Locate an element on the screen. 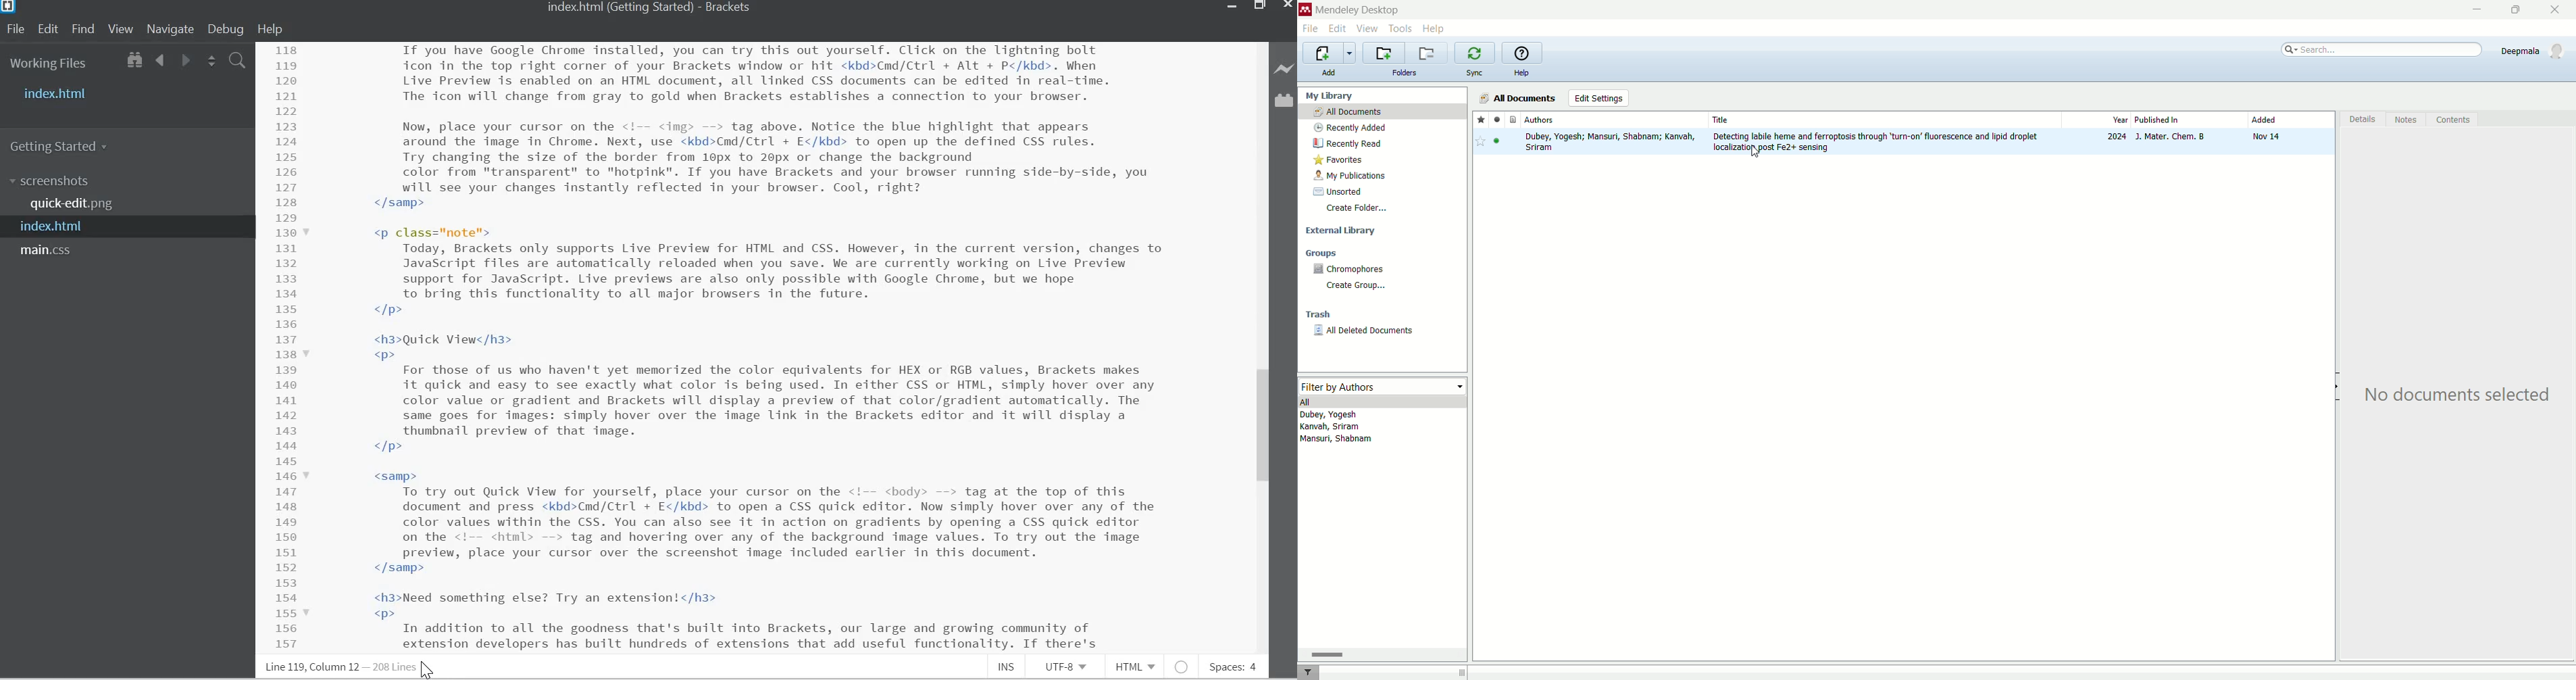 This screenshot has width=2576, height=700. cursor is located at coordinates (1759, 153).